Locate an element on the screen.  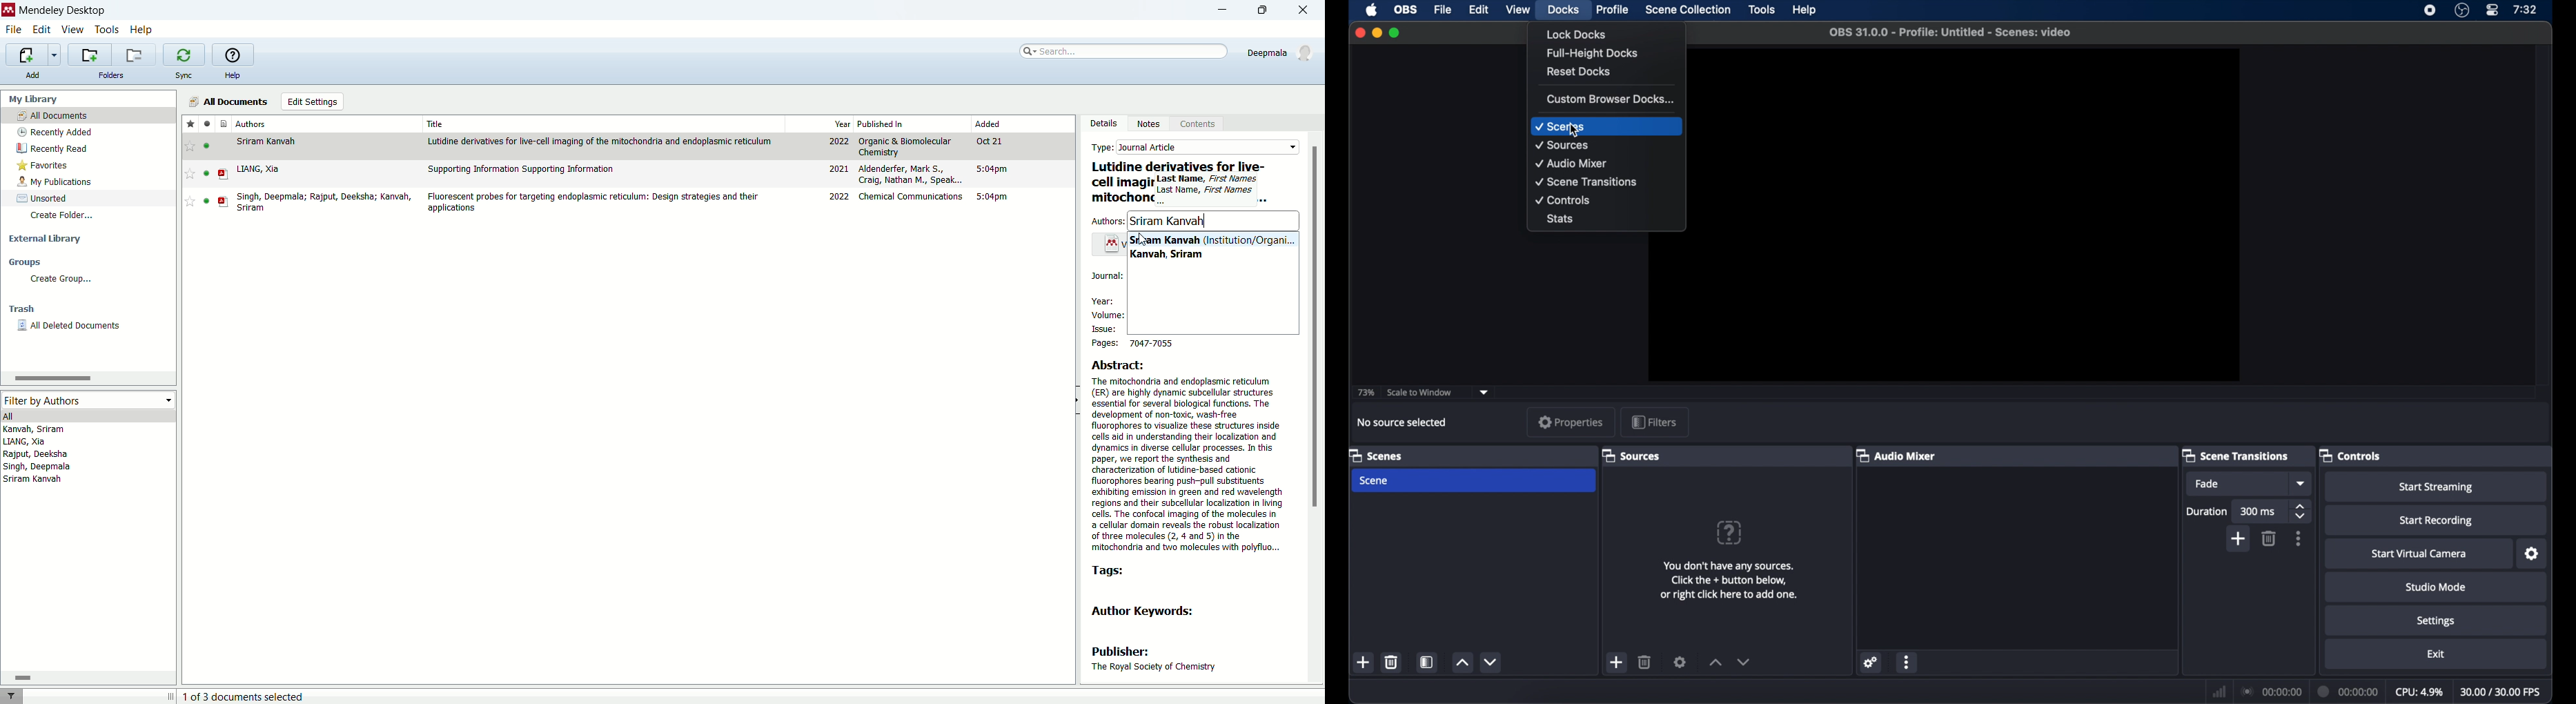
tools is located at coordinates (1762, 10).